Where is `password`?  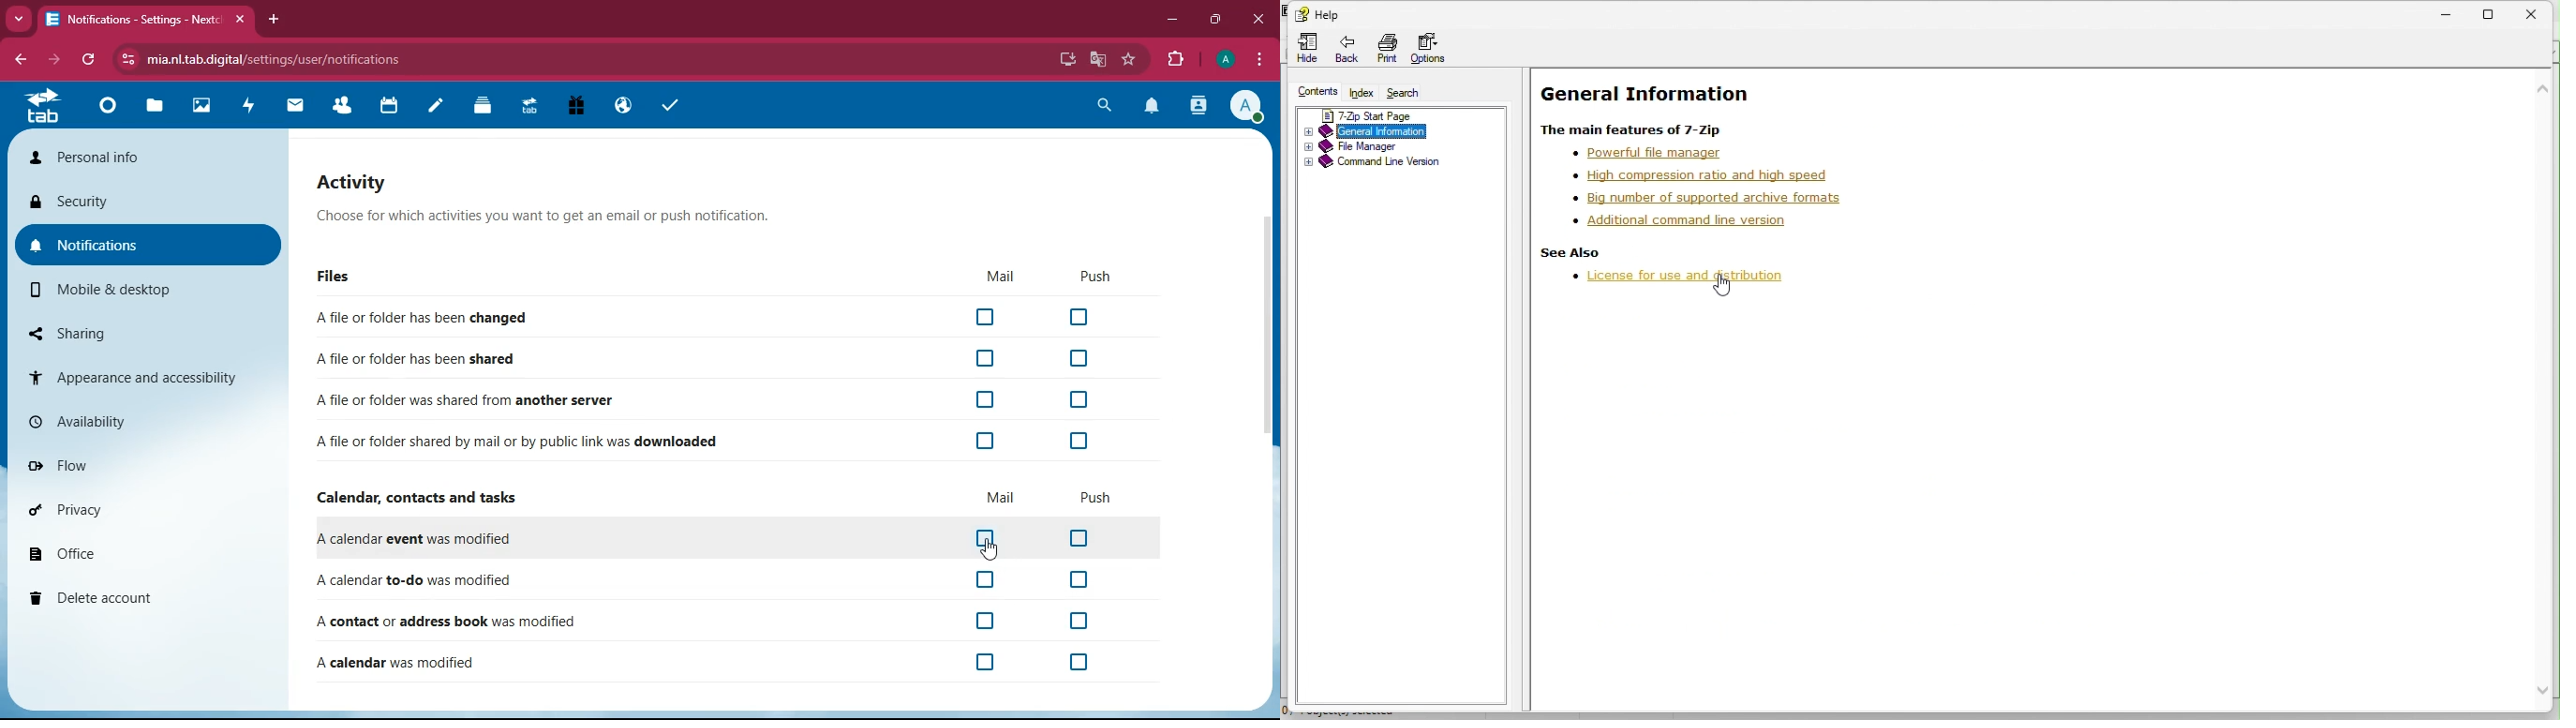
password is located at coordinates (1036, 59).